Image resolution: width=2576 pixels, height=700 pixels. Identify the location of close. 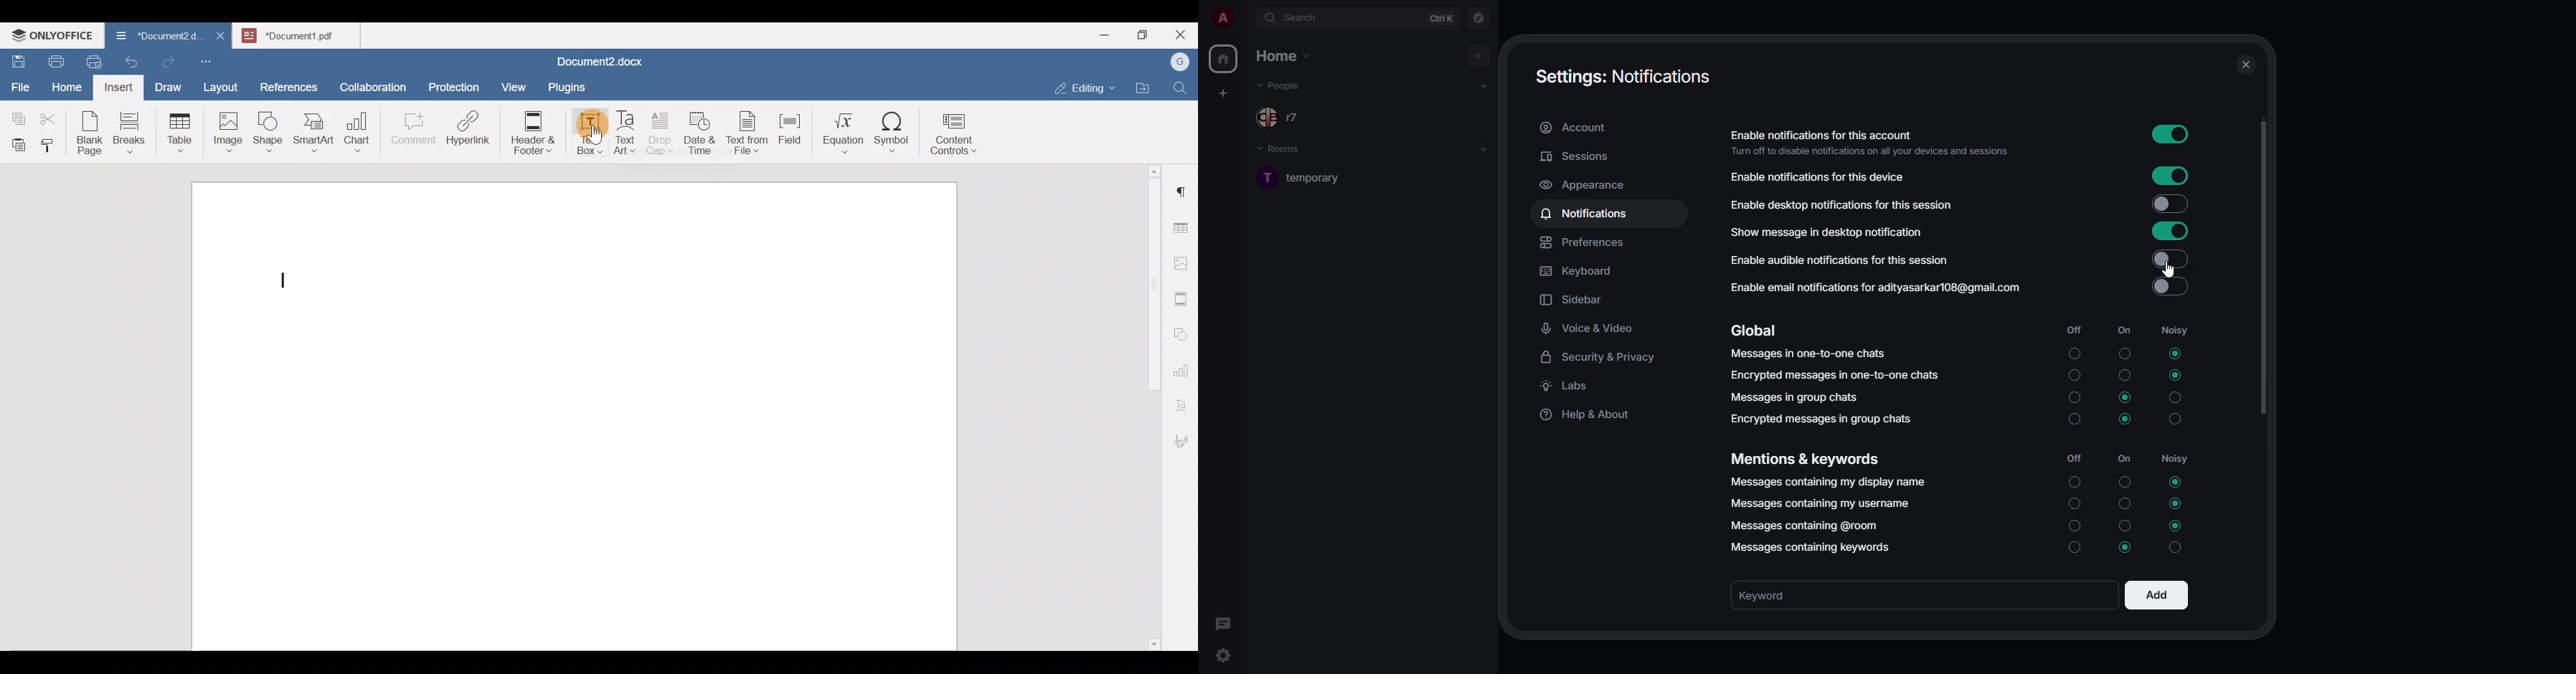
(2245, 65).